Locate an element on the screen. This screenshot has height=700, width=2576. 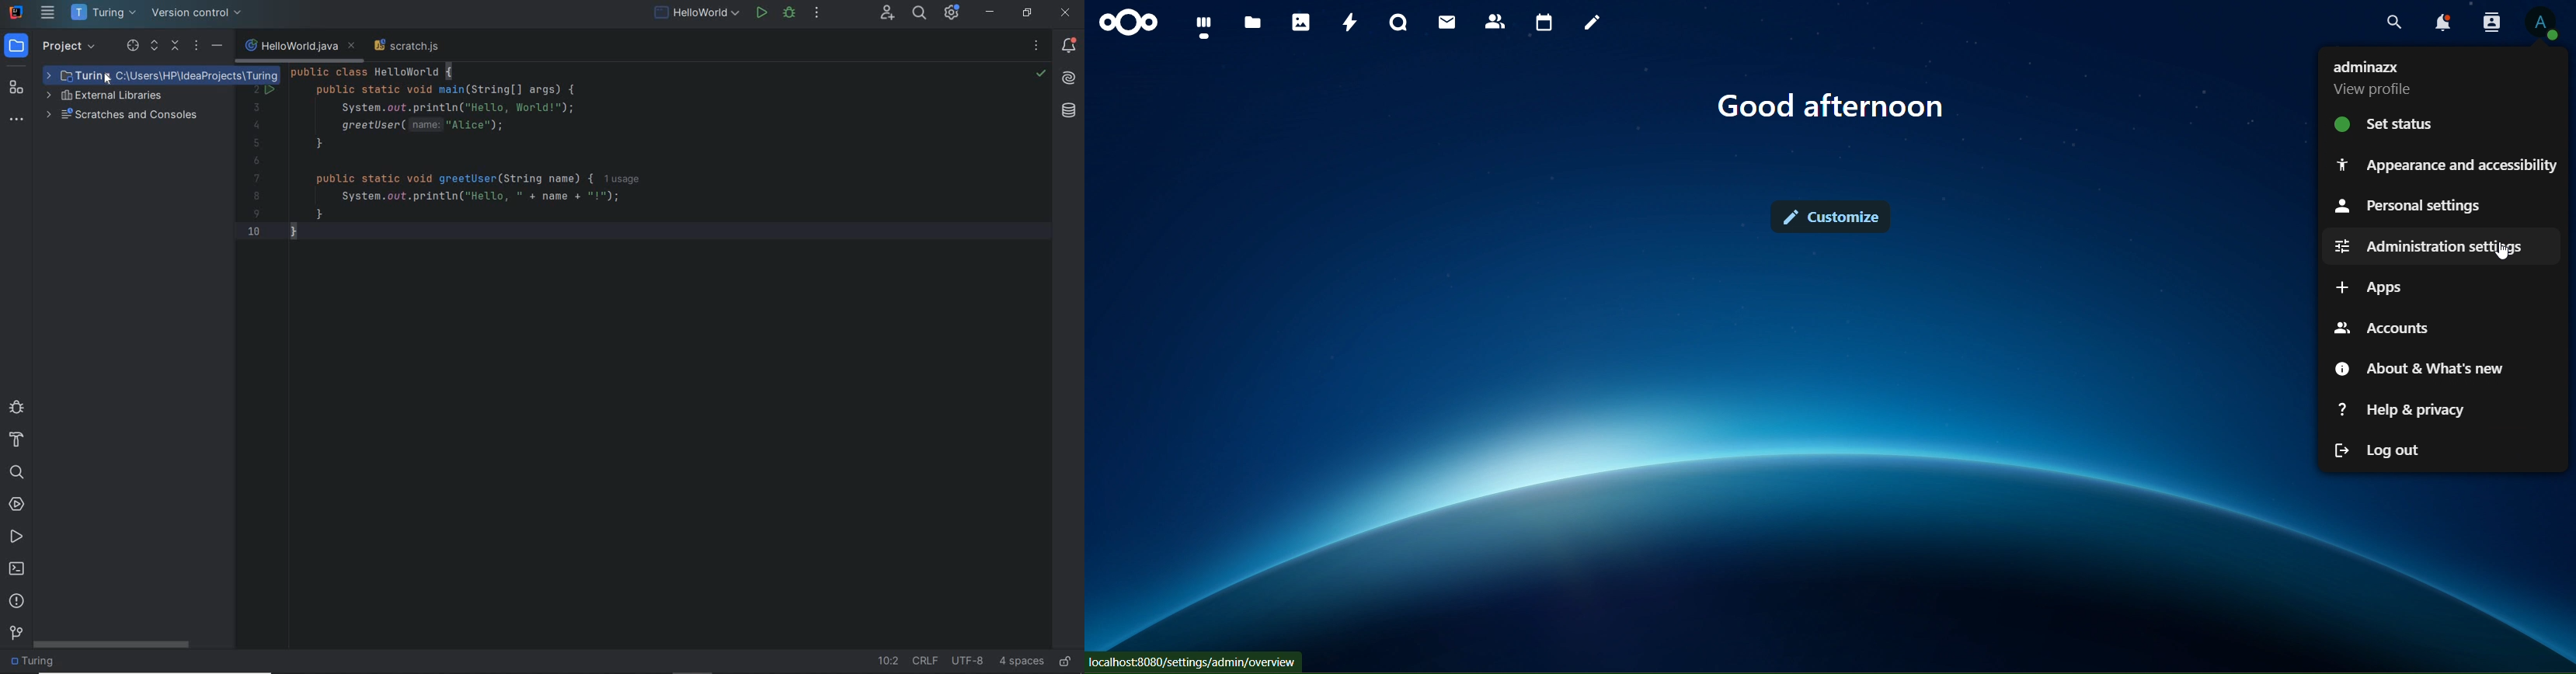
search everywhere is located at coordinates (919, 14).